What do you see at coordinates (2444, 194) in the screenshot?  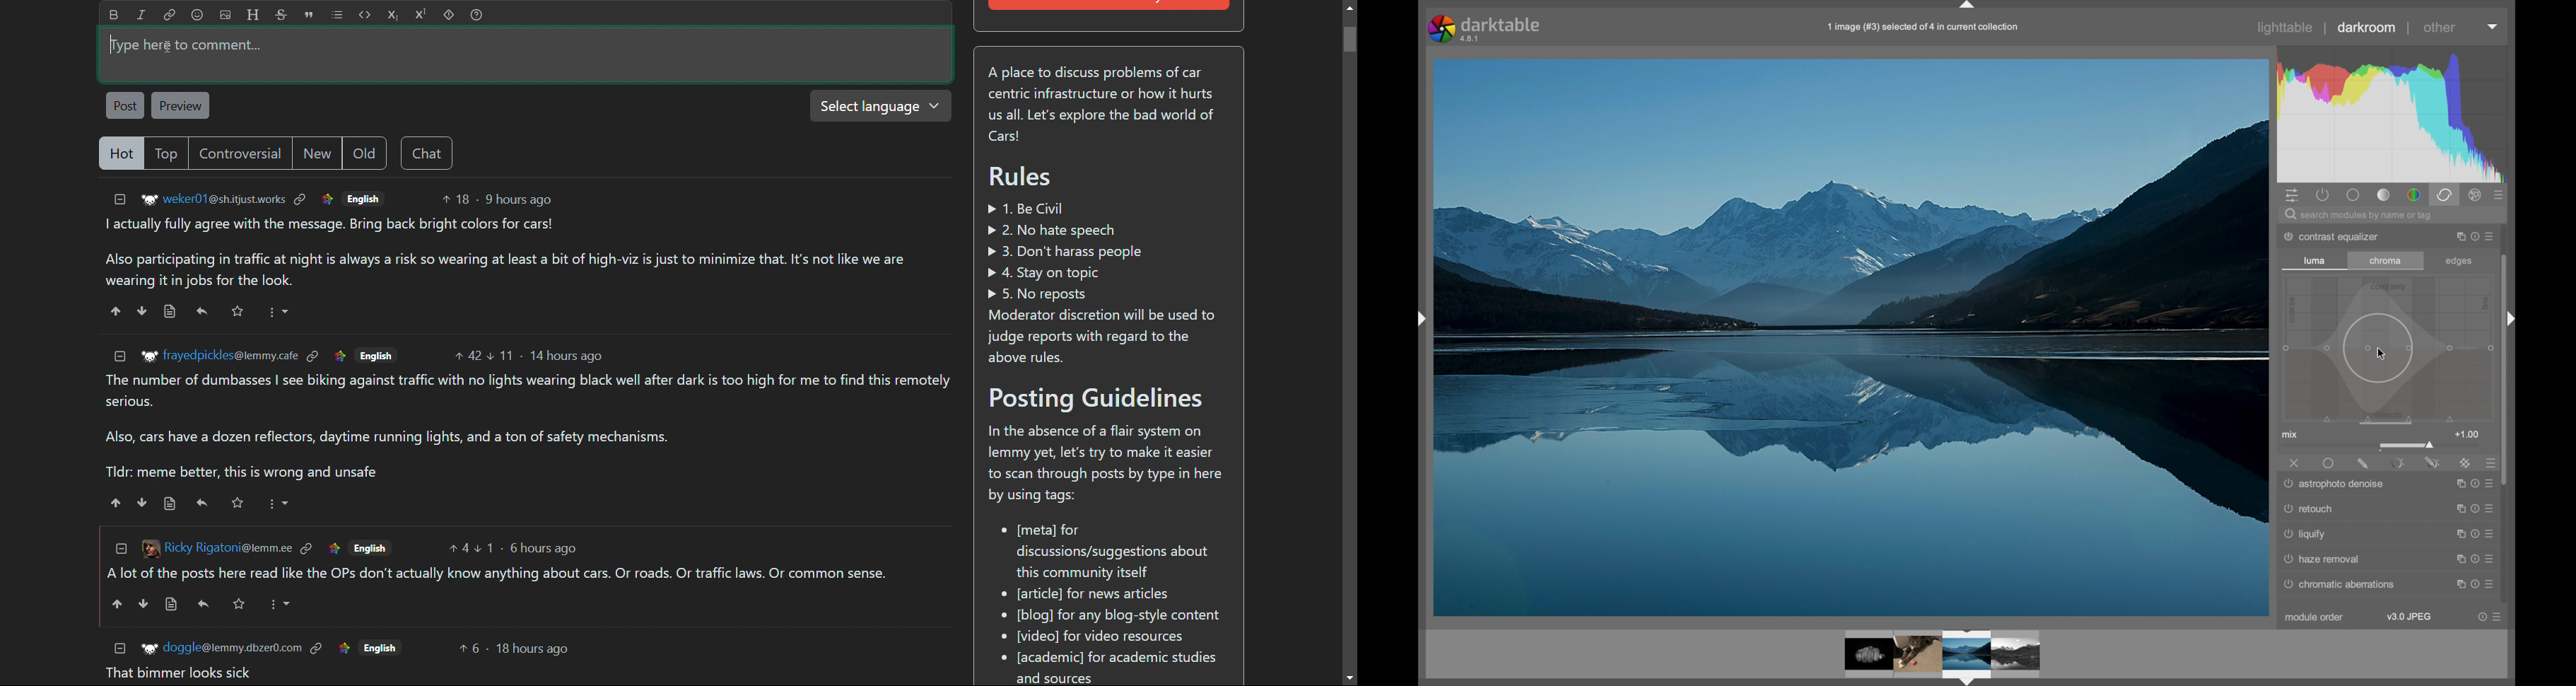 I see `correct` at bounding box center [2444, 194].